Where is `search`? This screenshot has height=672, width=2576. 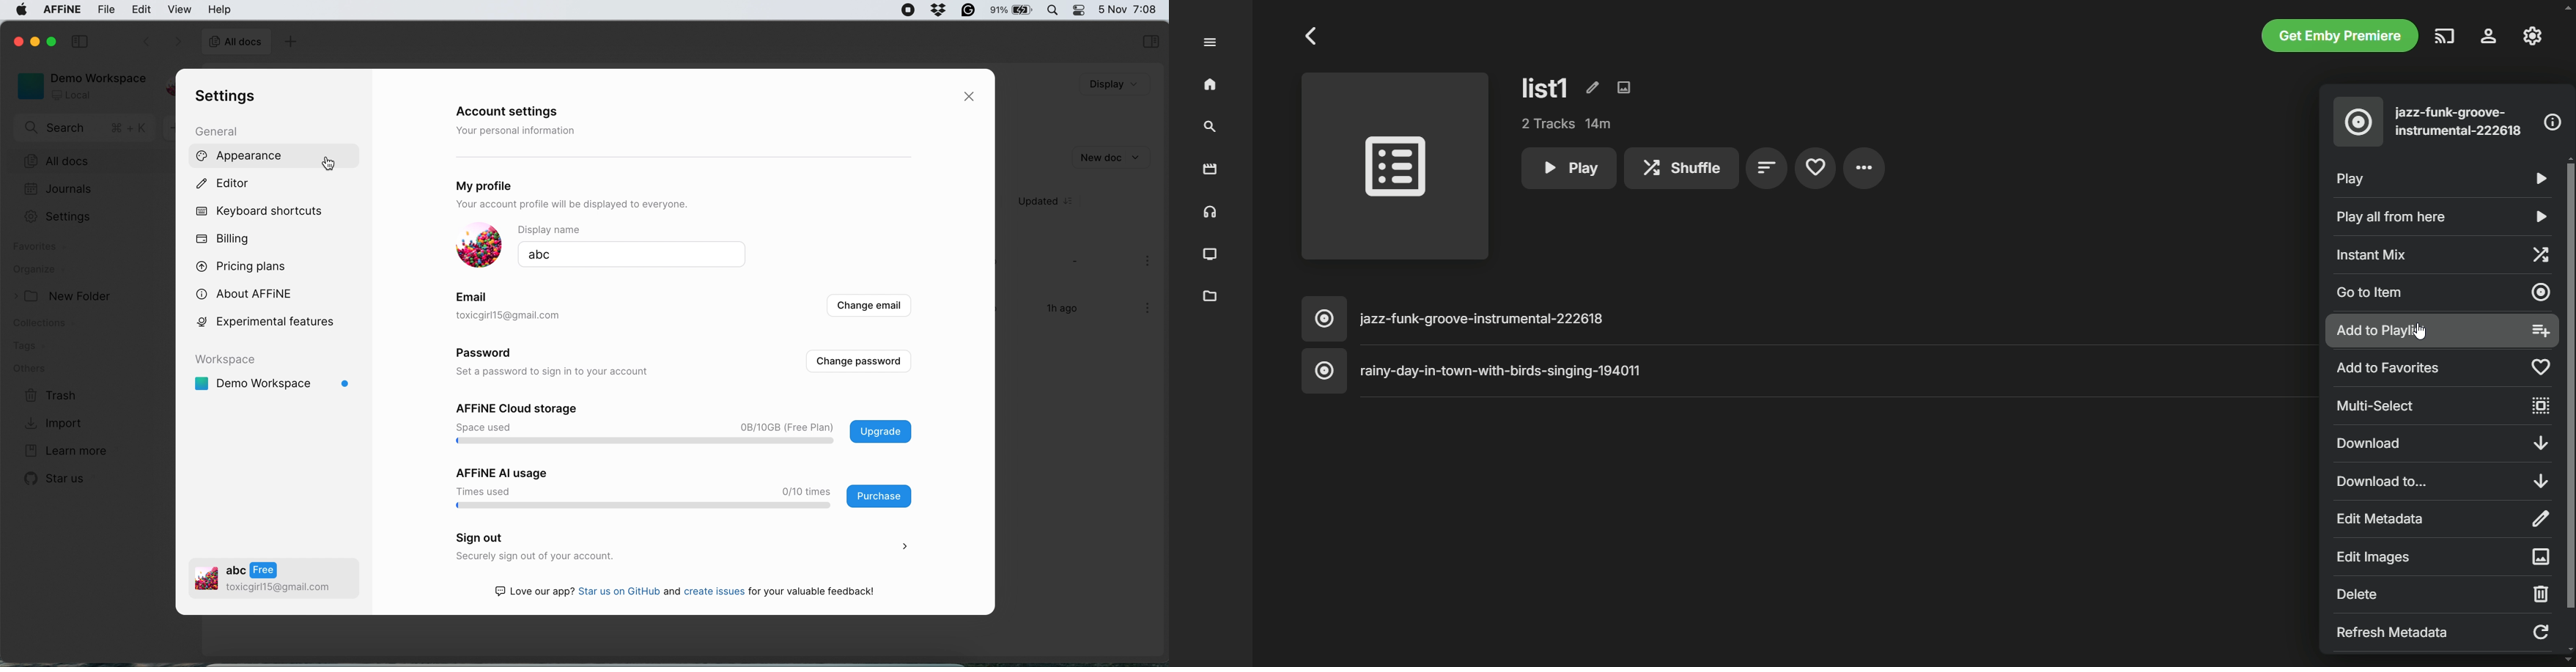
search is located at coordinates (86, 128).